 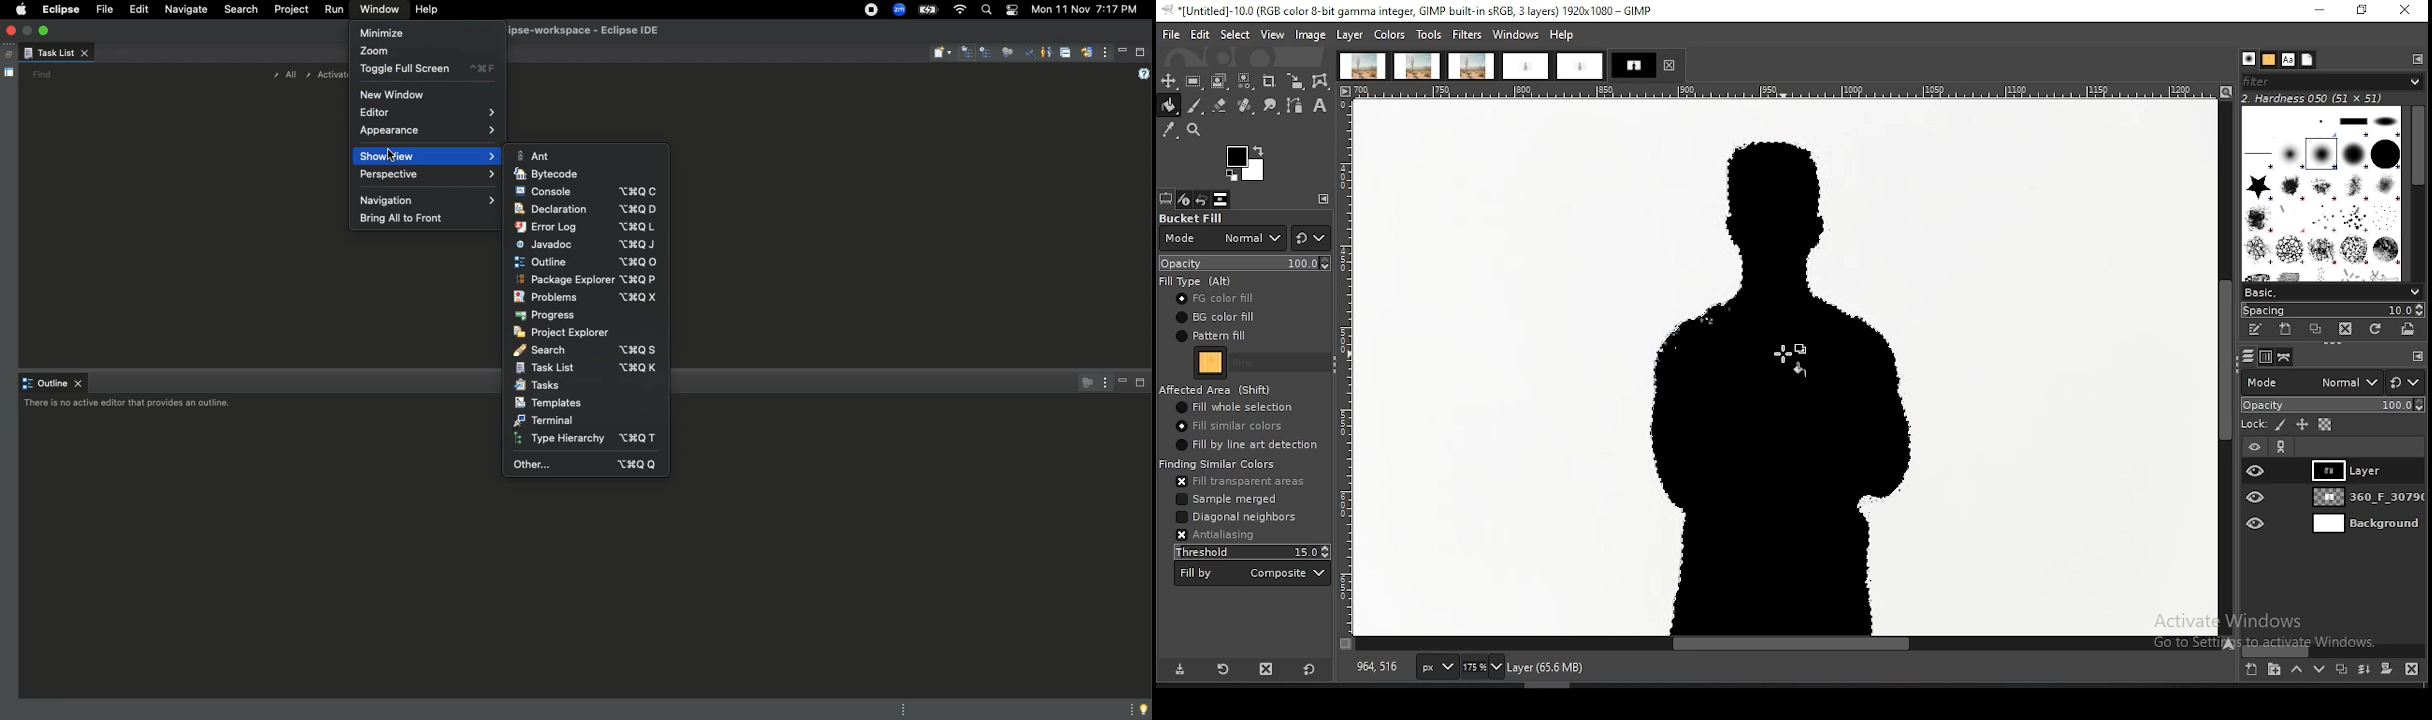 What do you see at coordinates (2257, 496) in the screenshot?
I see `layer visibility on/off` at bounding box center [2257, 496].